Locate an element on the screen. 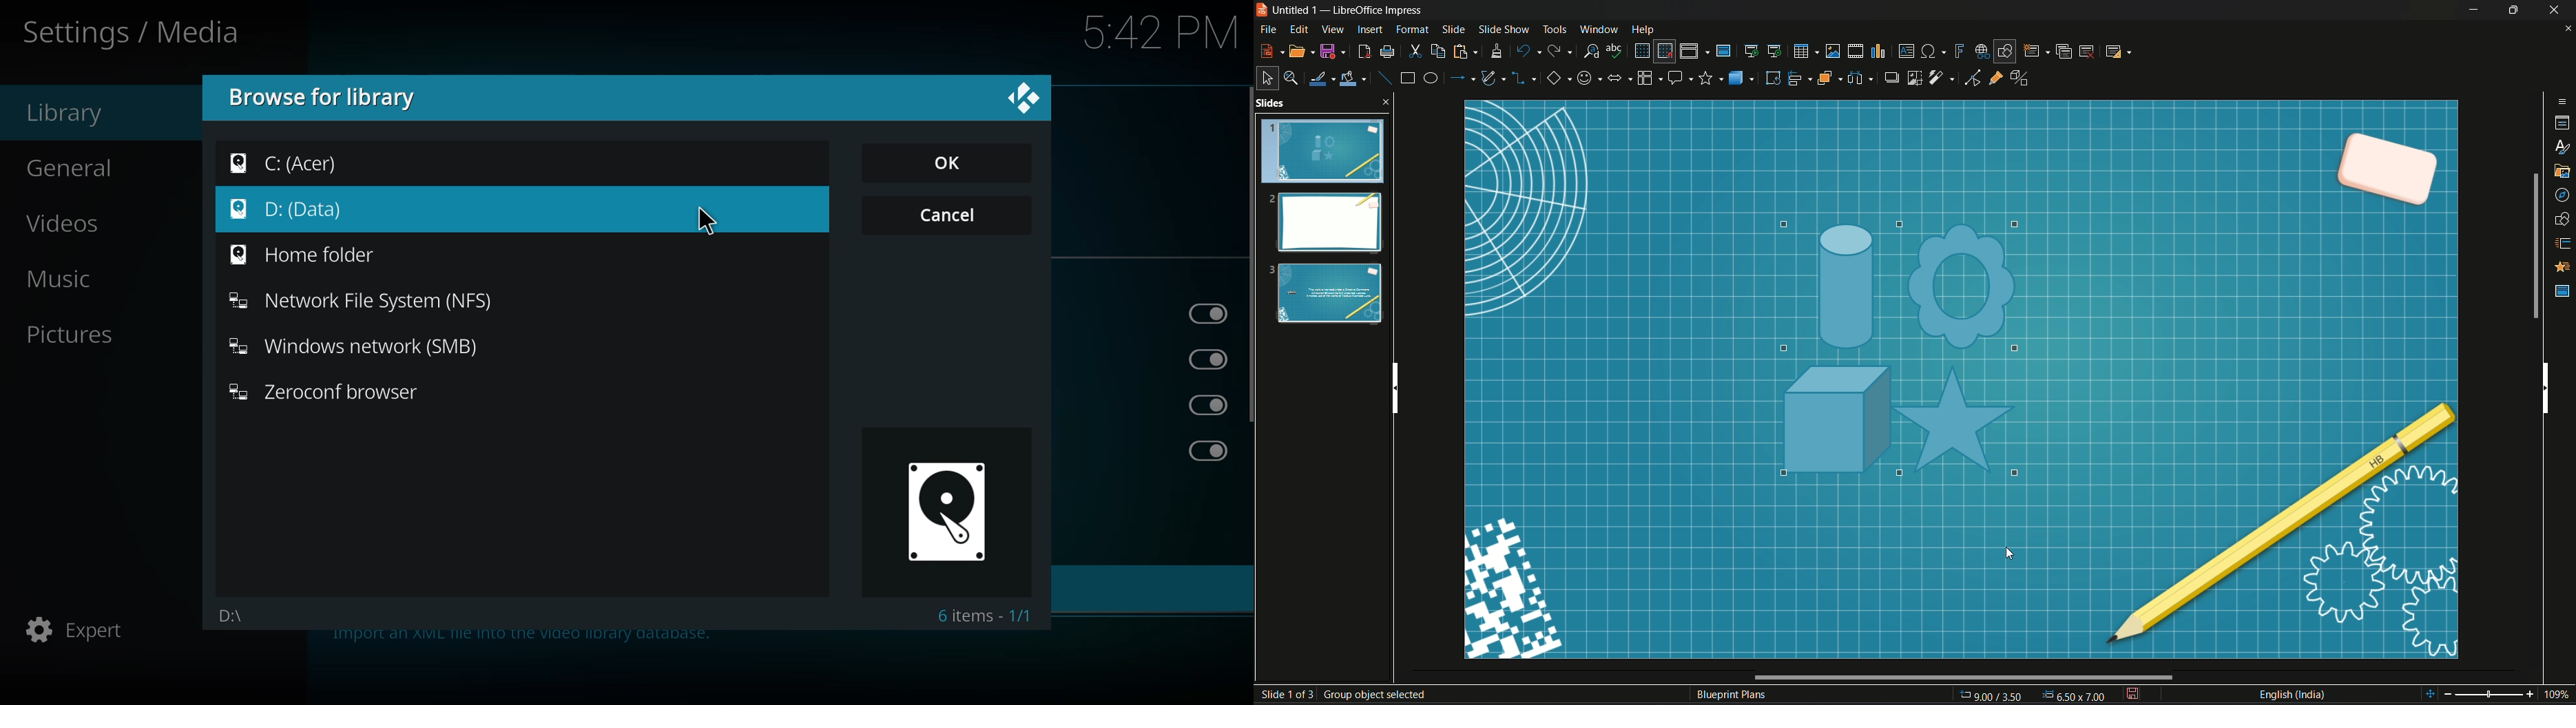  d is located at coordinates (291, 208).